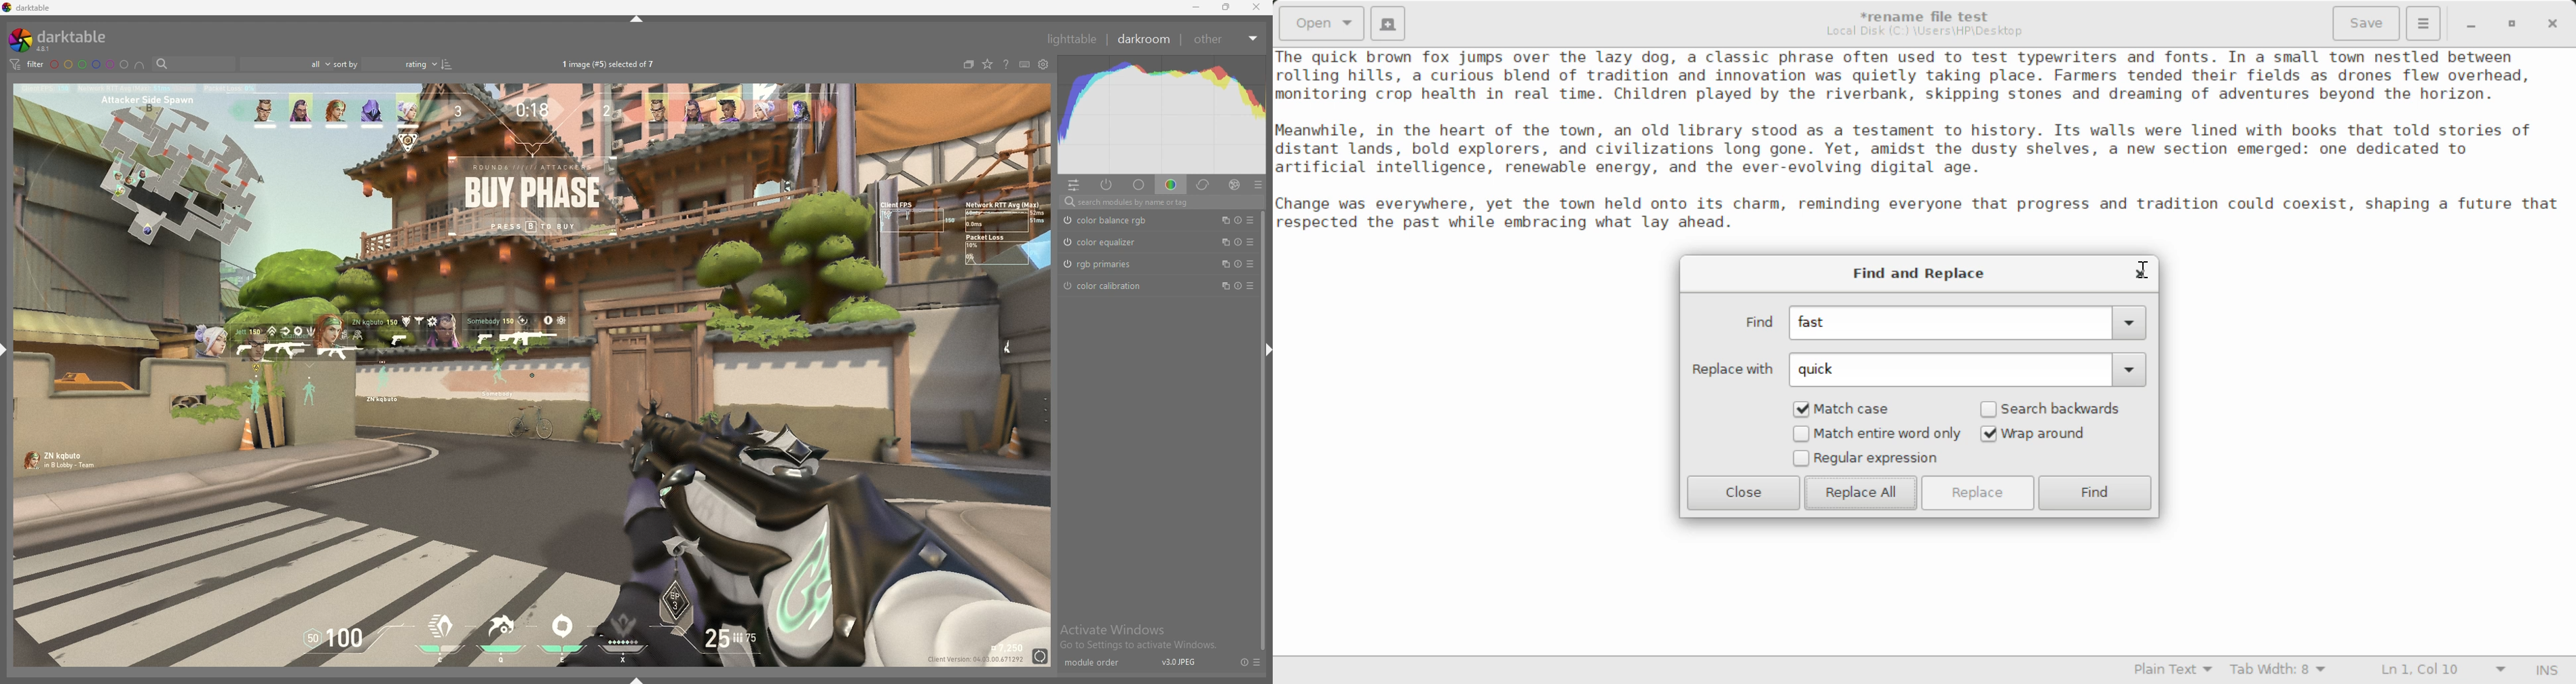  I want to click on help, so click(1006, 66).